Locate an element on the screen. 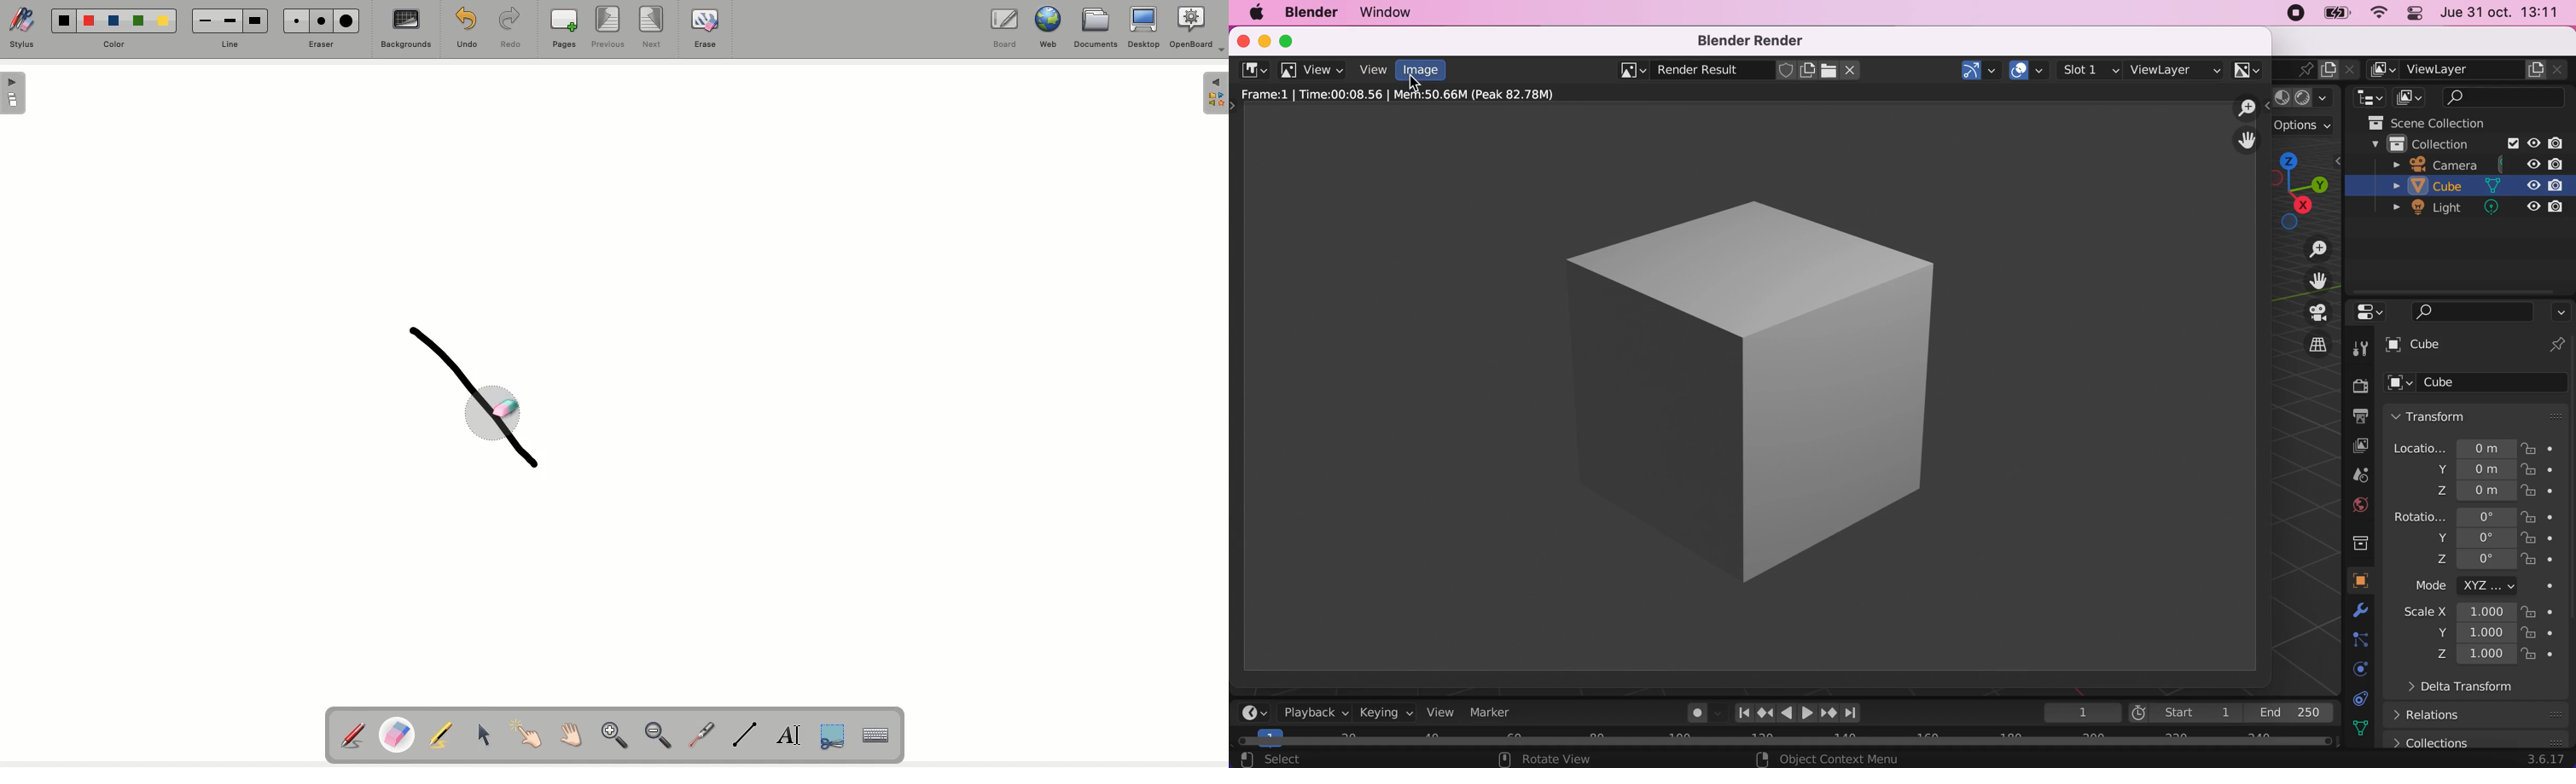  battery is located at coordinates (2341, 16).